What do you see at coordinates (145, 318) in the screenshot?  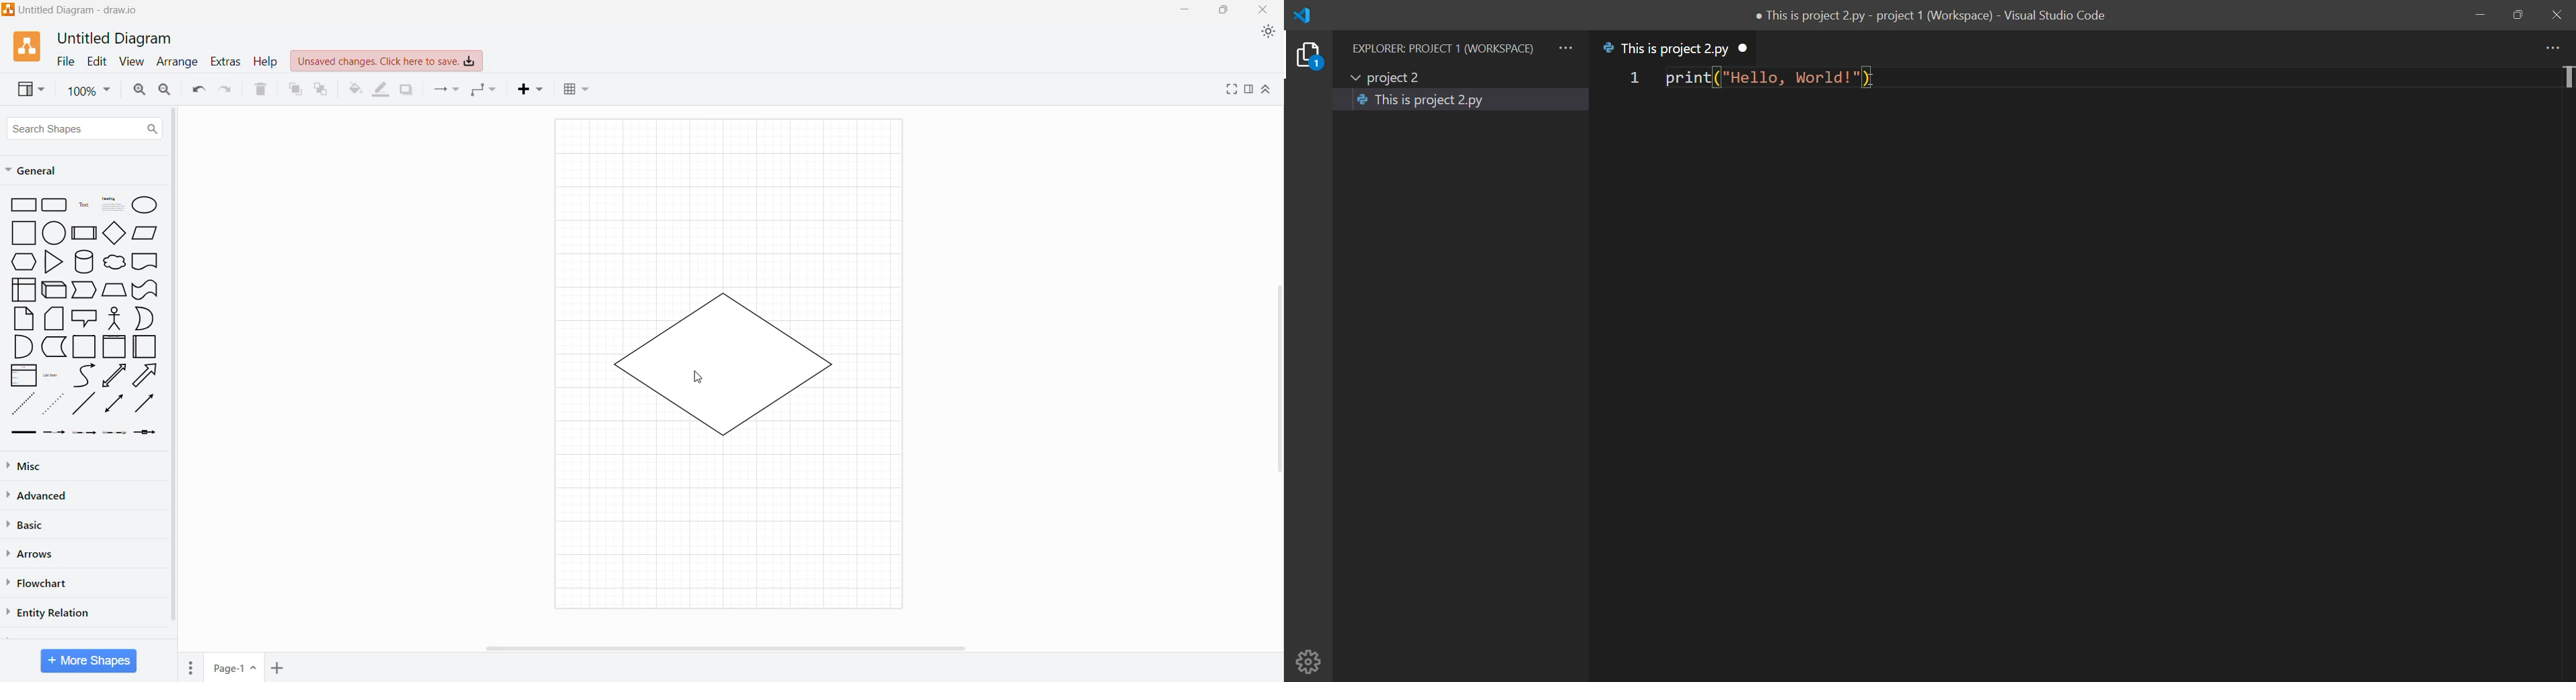 I see `Or` at bounding box center [145, 318].